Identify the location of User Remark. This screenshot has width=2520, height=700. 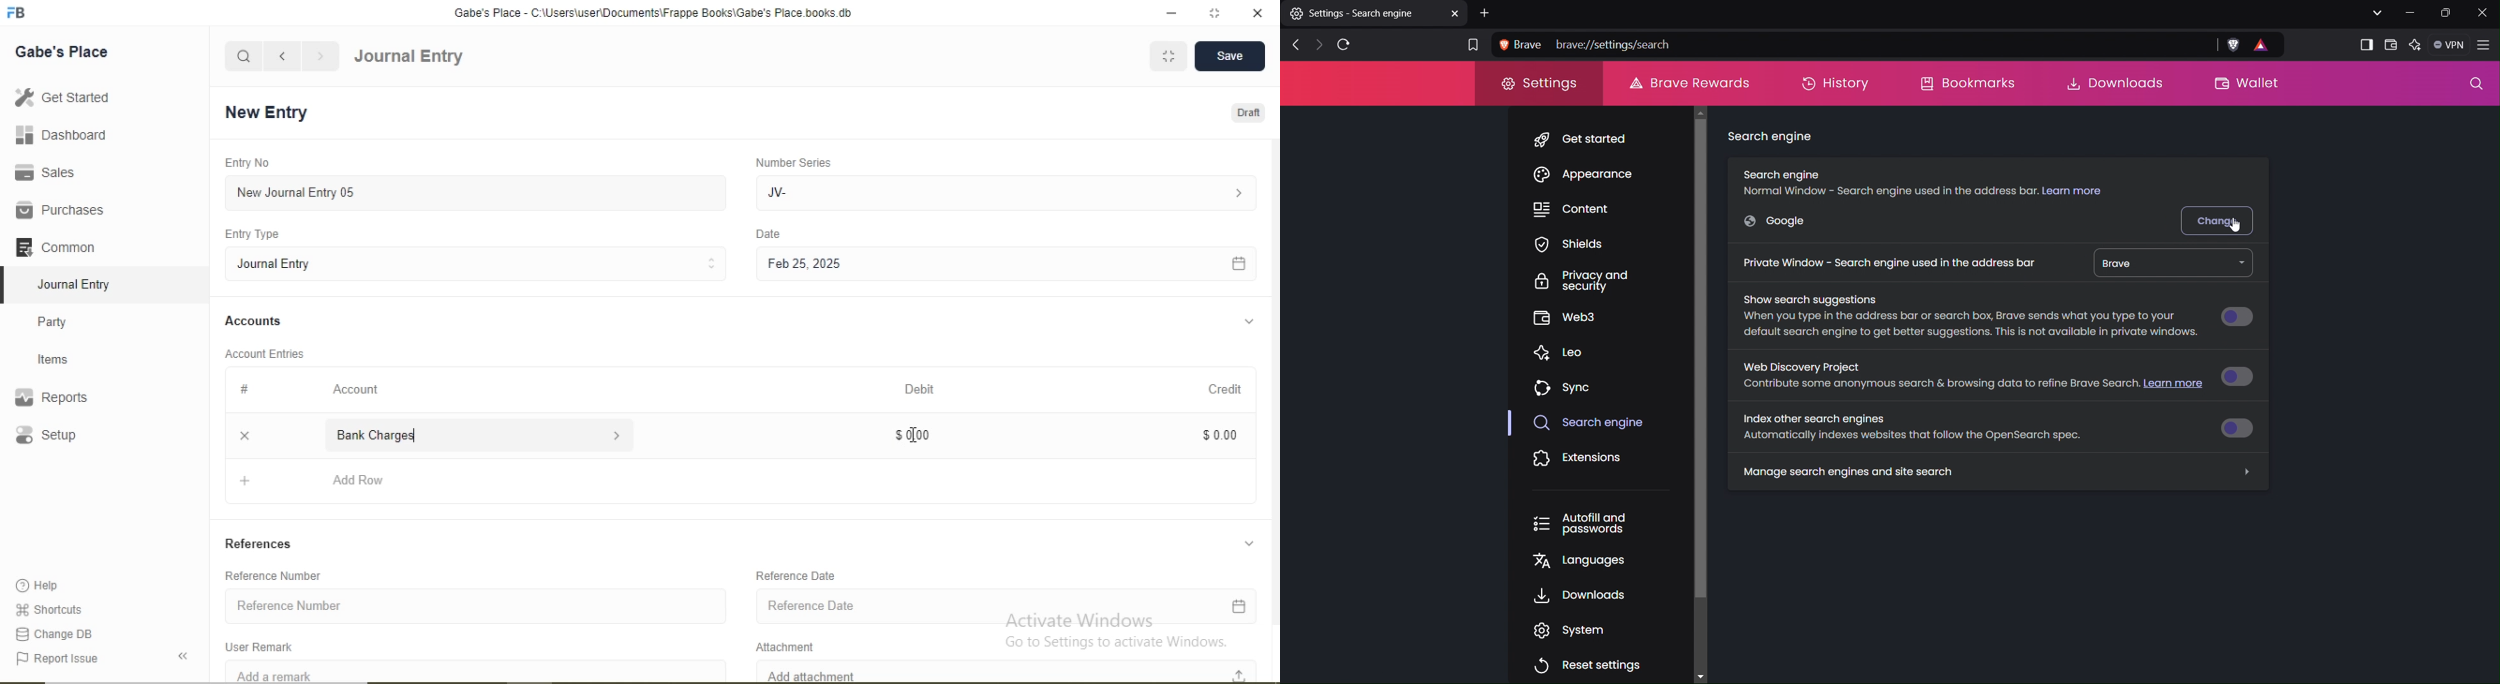
(264, 645).